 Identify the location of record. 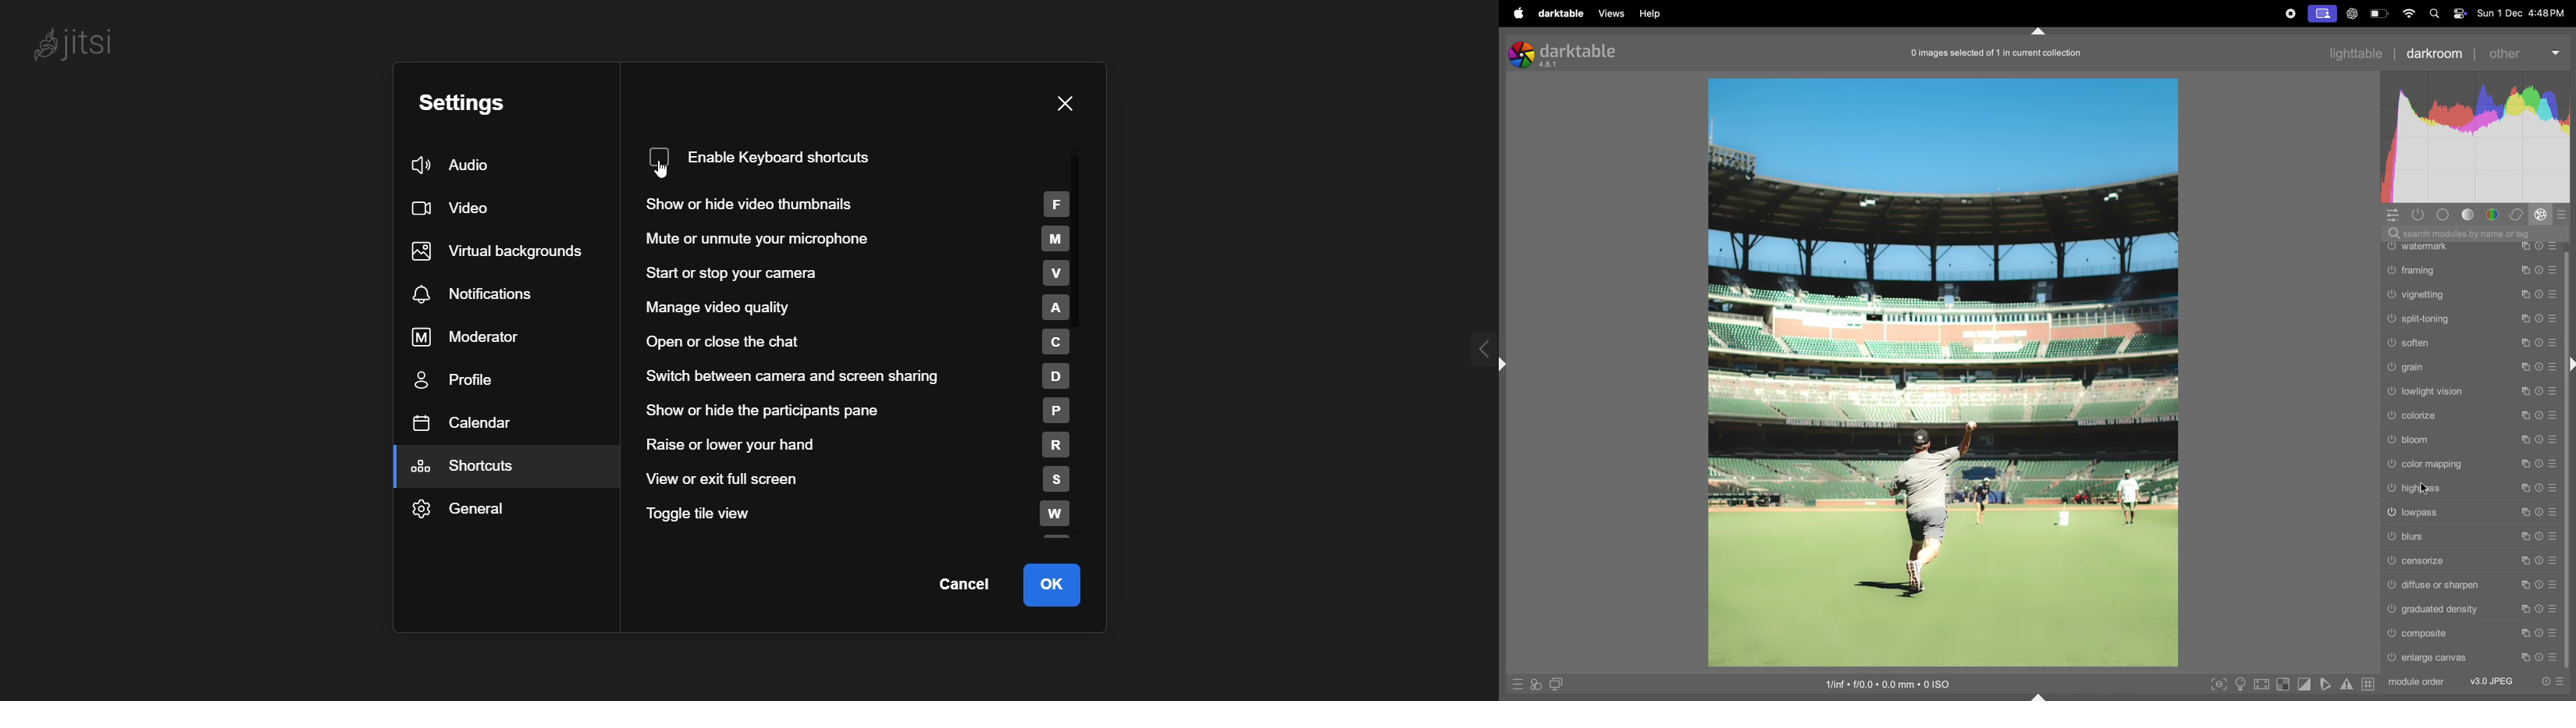
(2320, 13).